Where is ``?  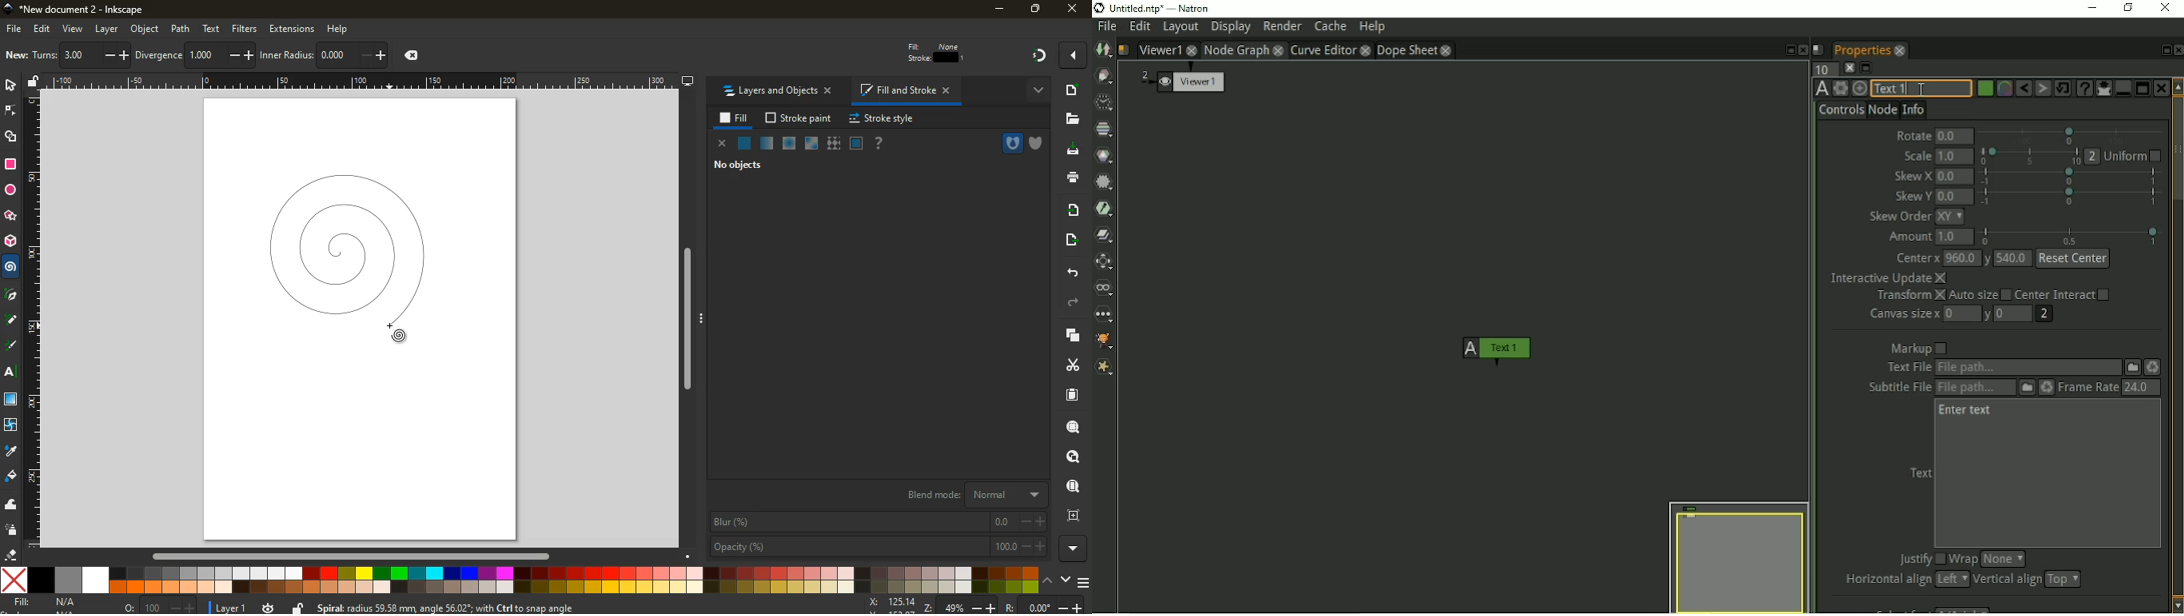  is located at coordinates (11, 321).